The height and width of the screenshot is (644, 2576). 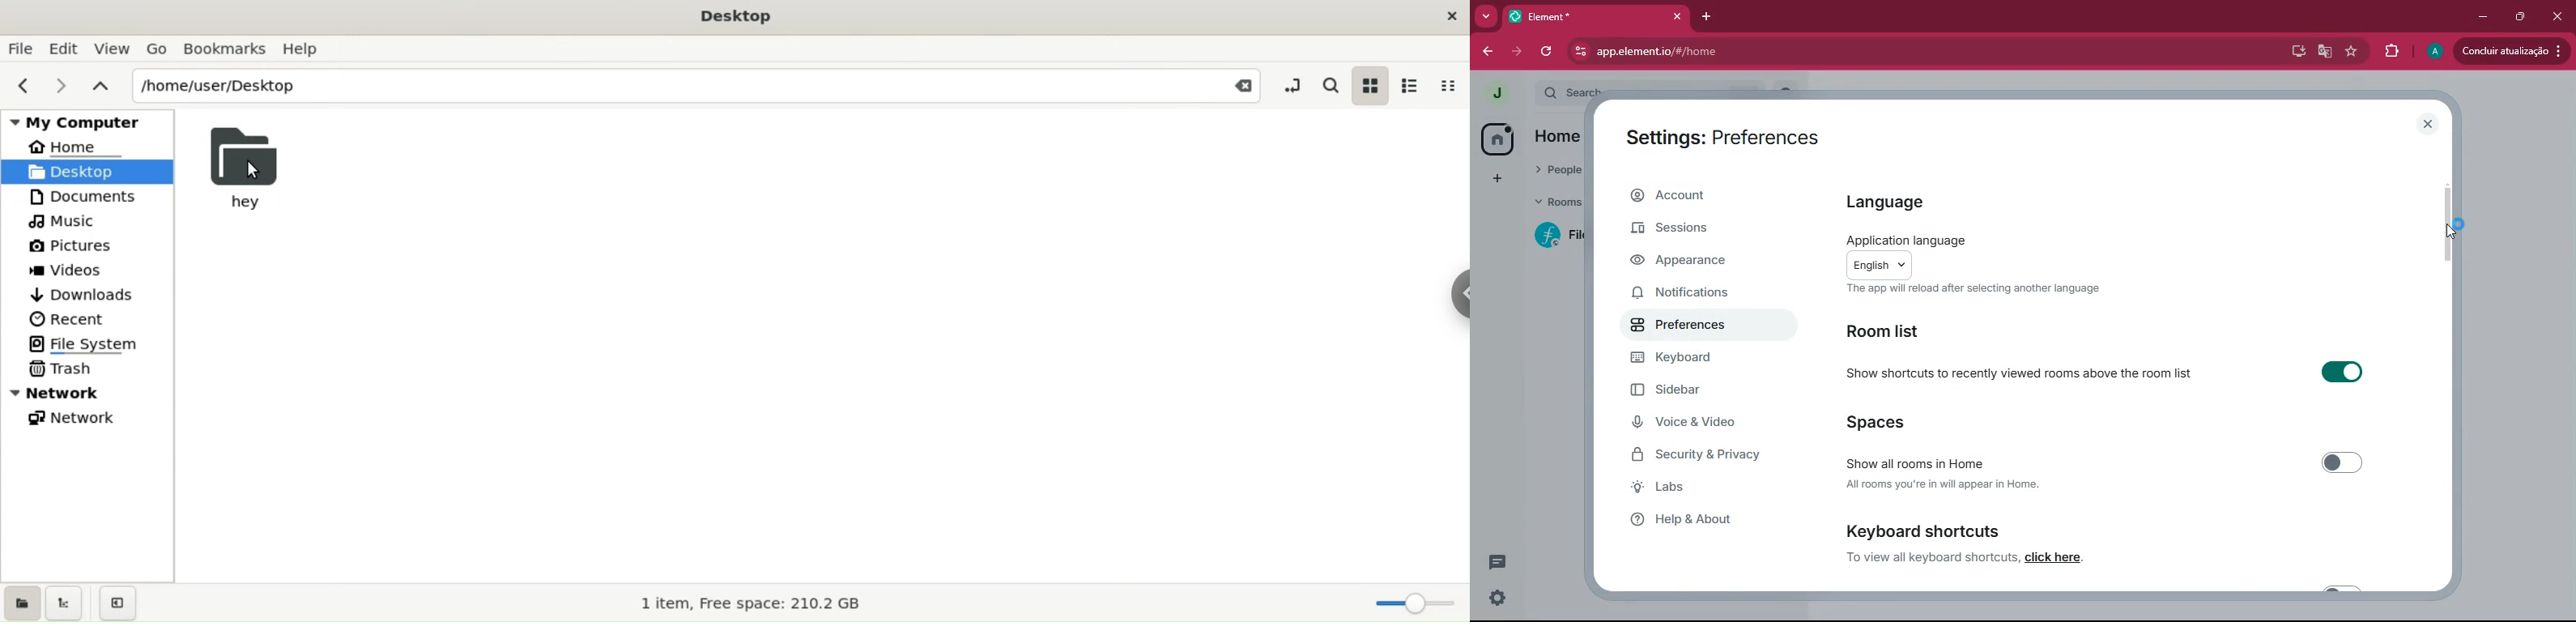 I want to click on favourite, so click(x=2350, y=52).